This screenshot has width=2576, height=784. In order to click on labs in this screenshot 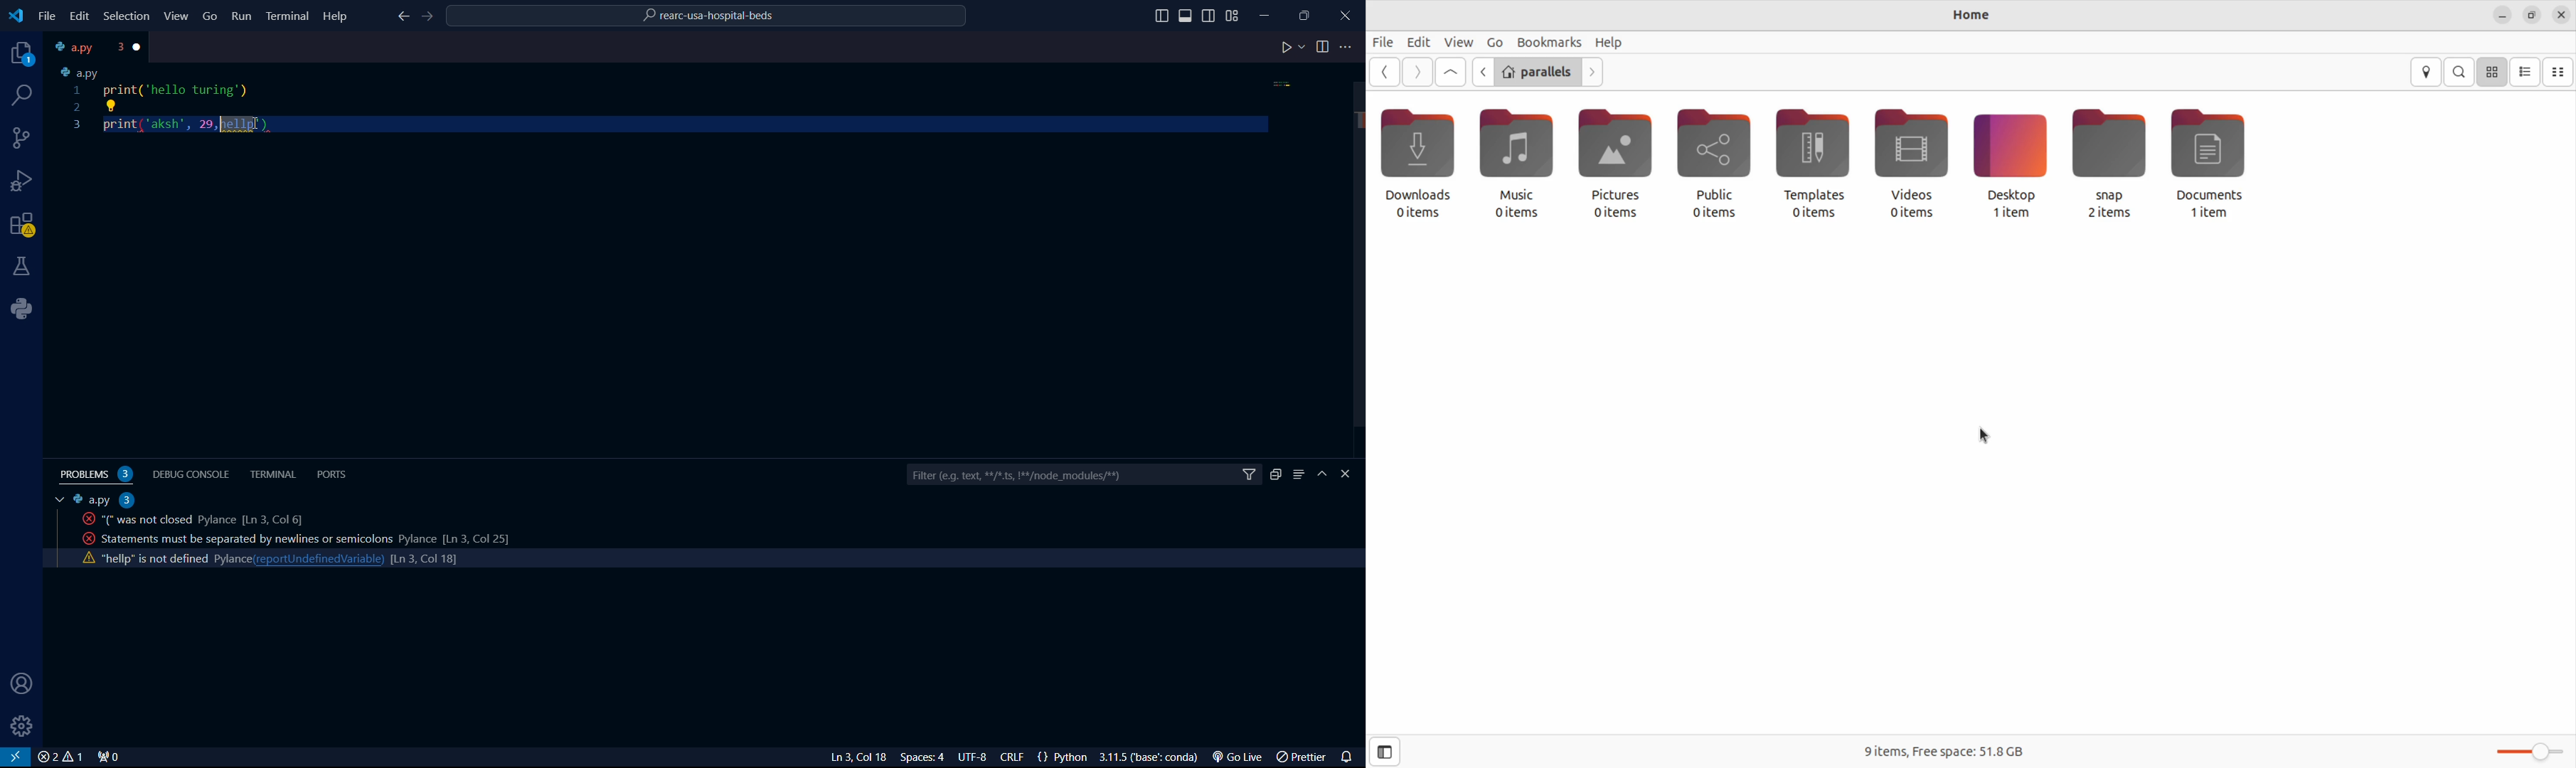, I will do `click(23, 265)`.